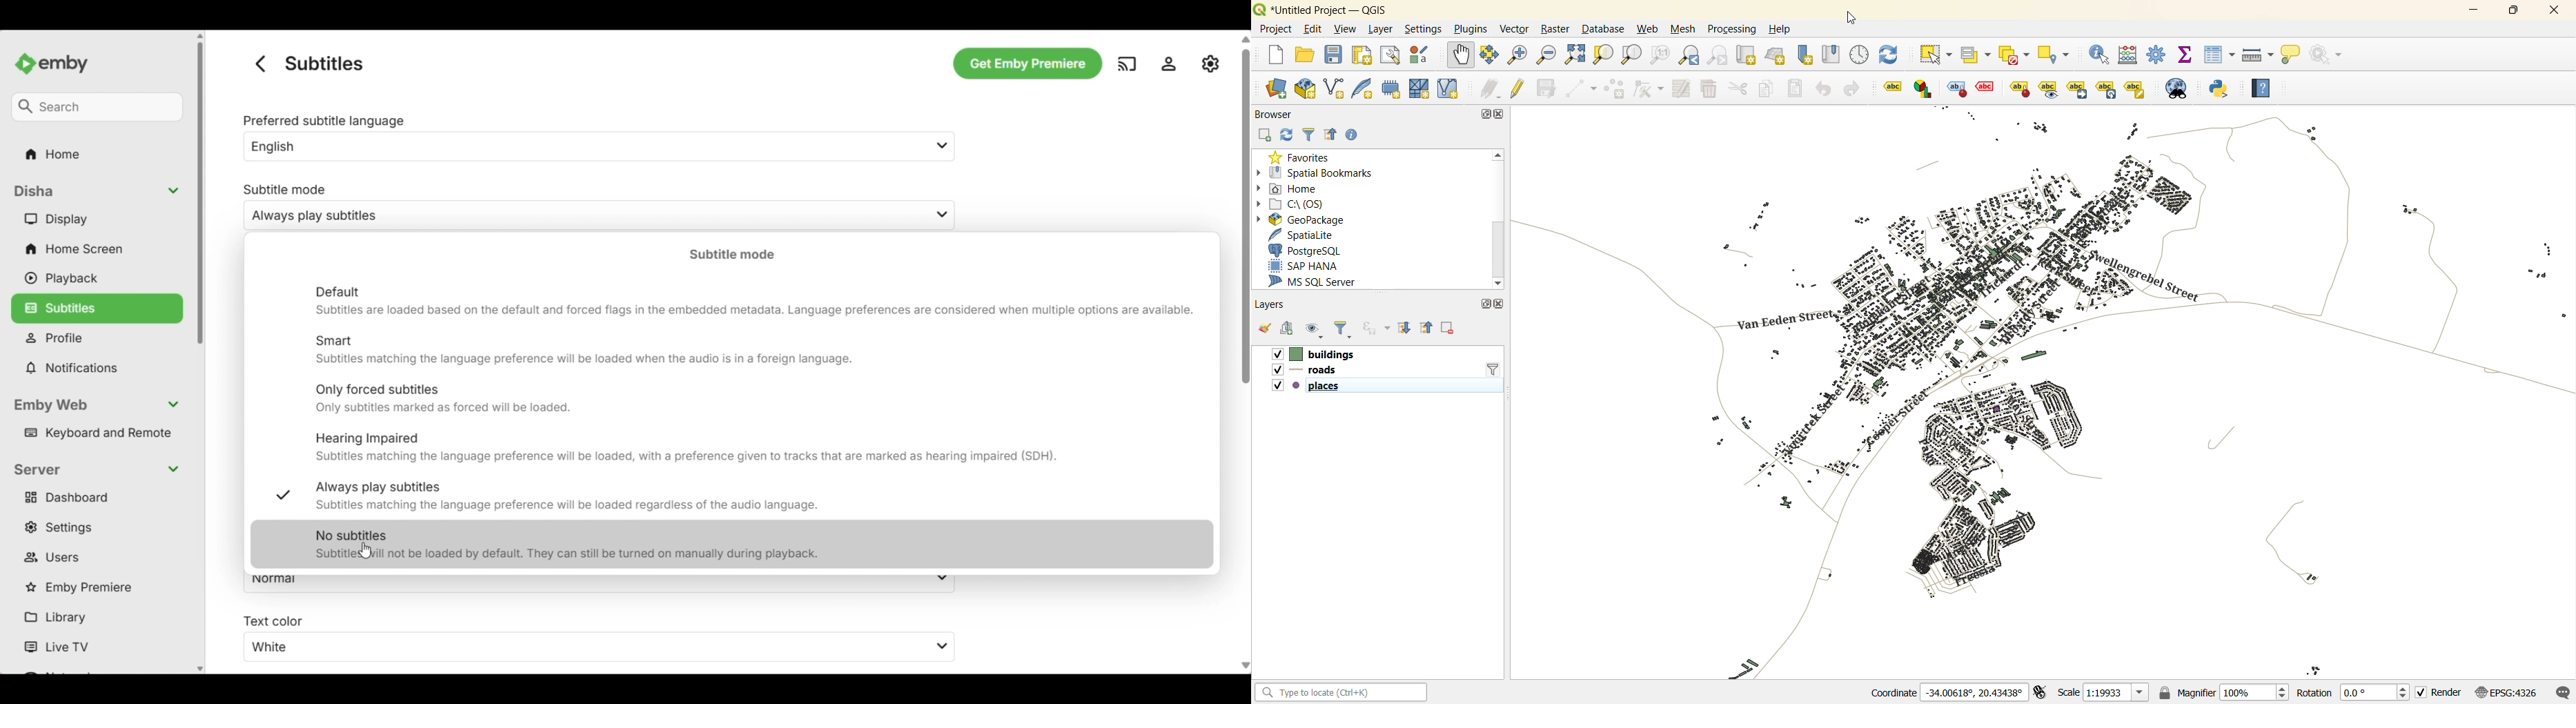 This screenshot has height=728, width=2576. I want to click on scroll down, so click(1498, 284).